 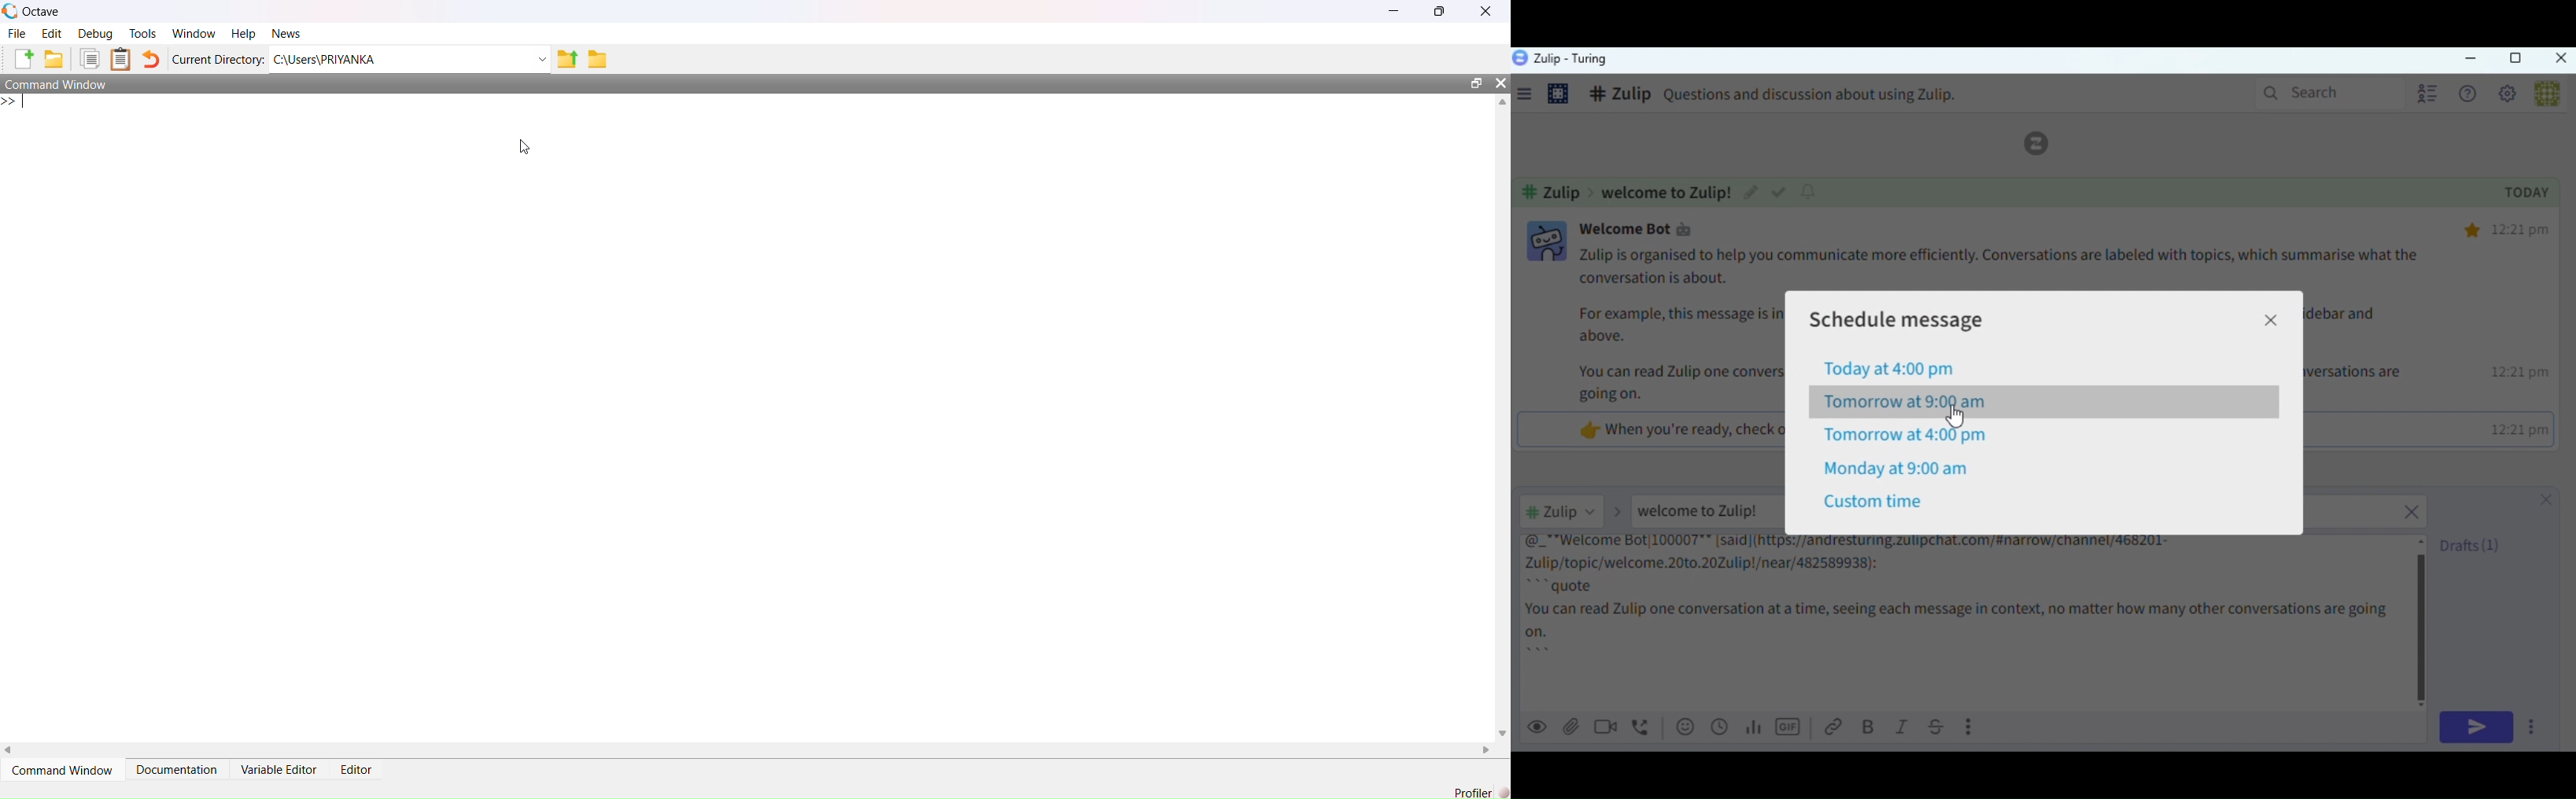 I want to click on Options, so click(x=2534, y=729).